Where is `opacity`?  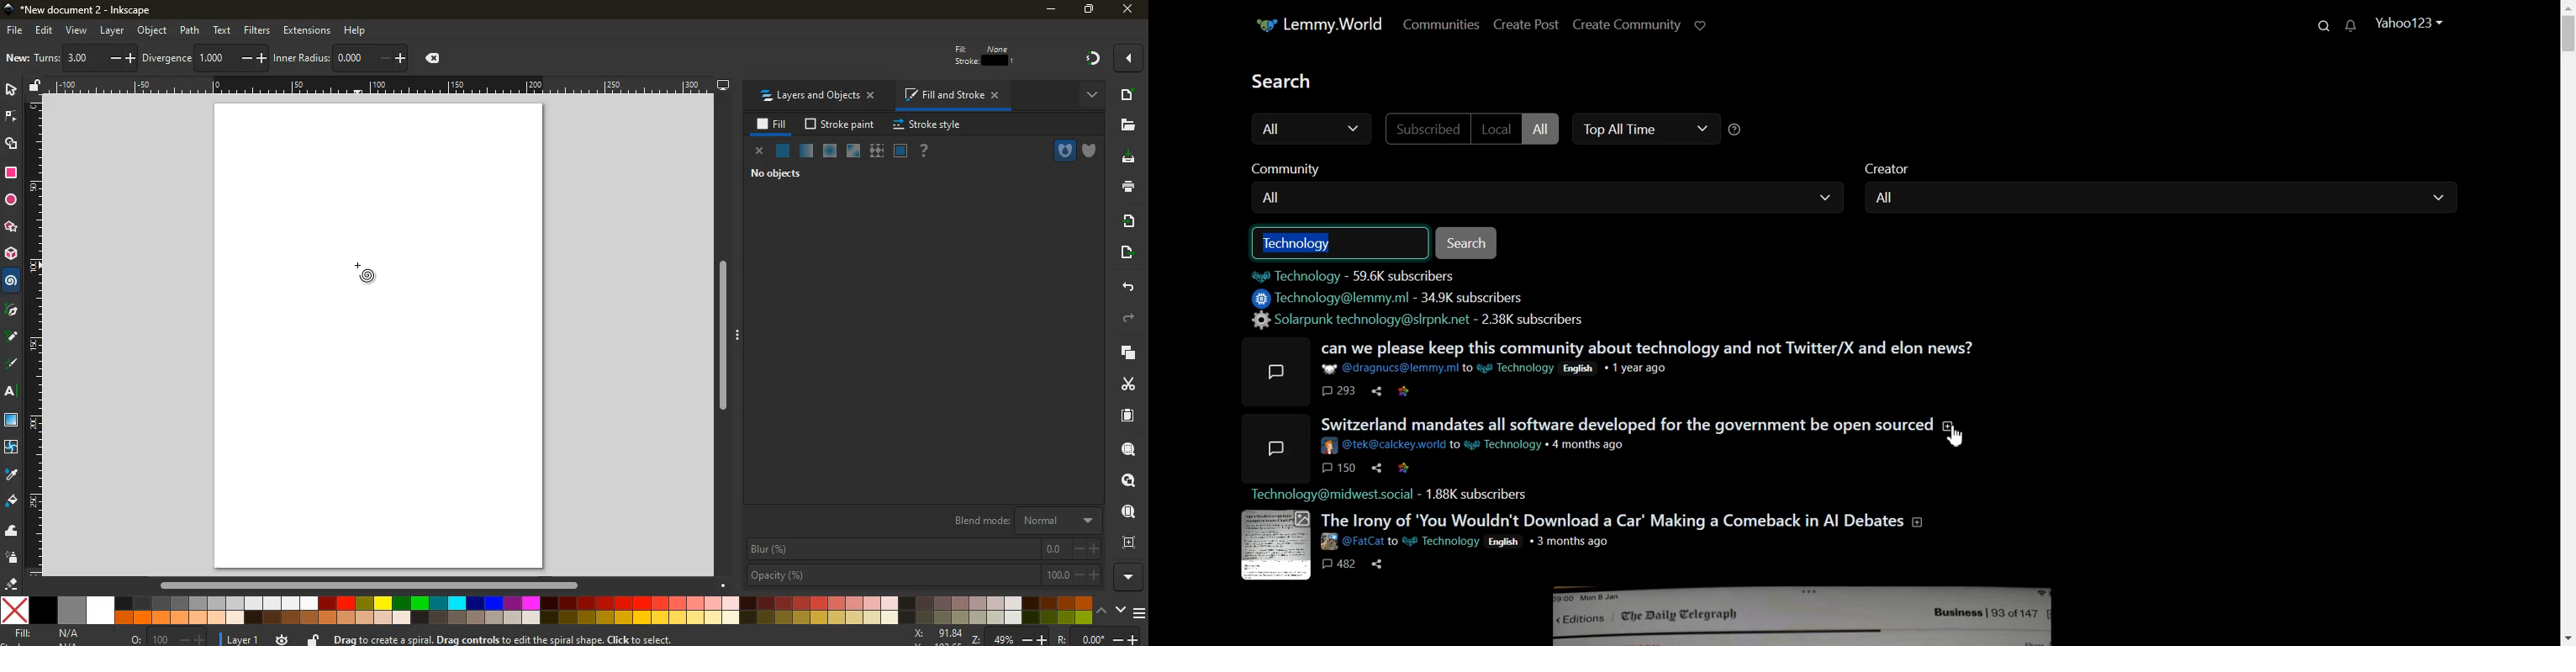 opacity is located at coordinates (922, 575).